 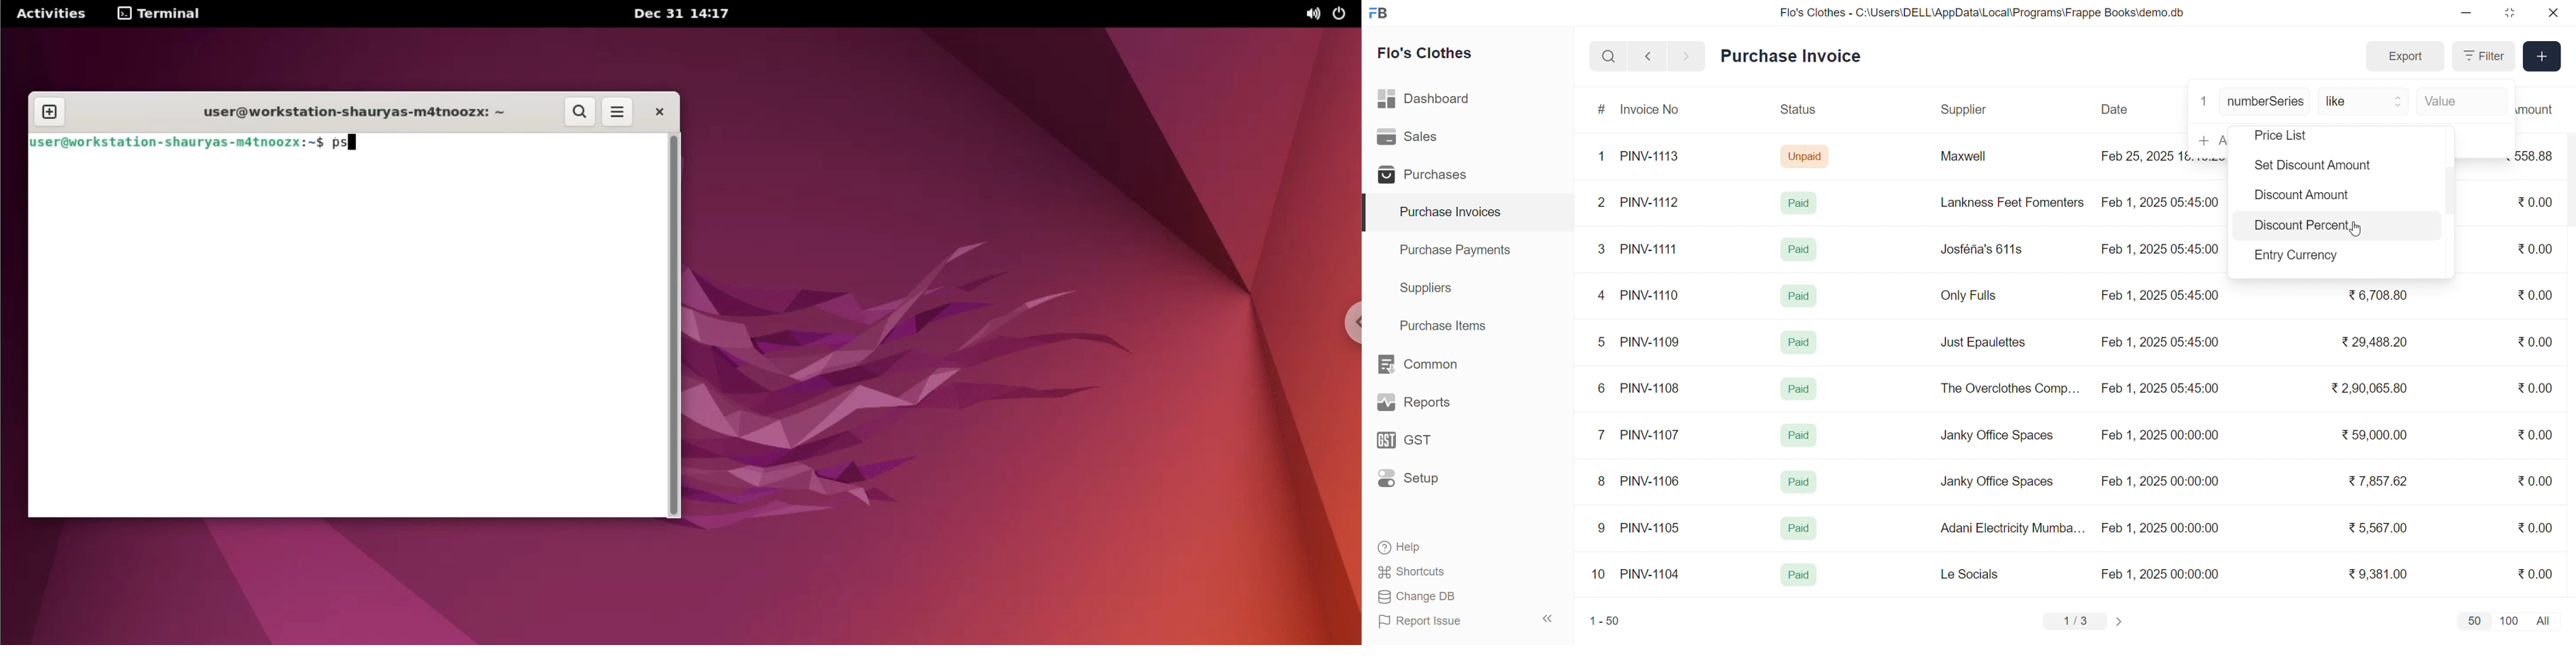 I want to click on PINV-1111, so click(x=1650, y=249).